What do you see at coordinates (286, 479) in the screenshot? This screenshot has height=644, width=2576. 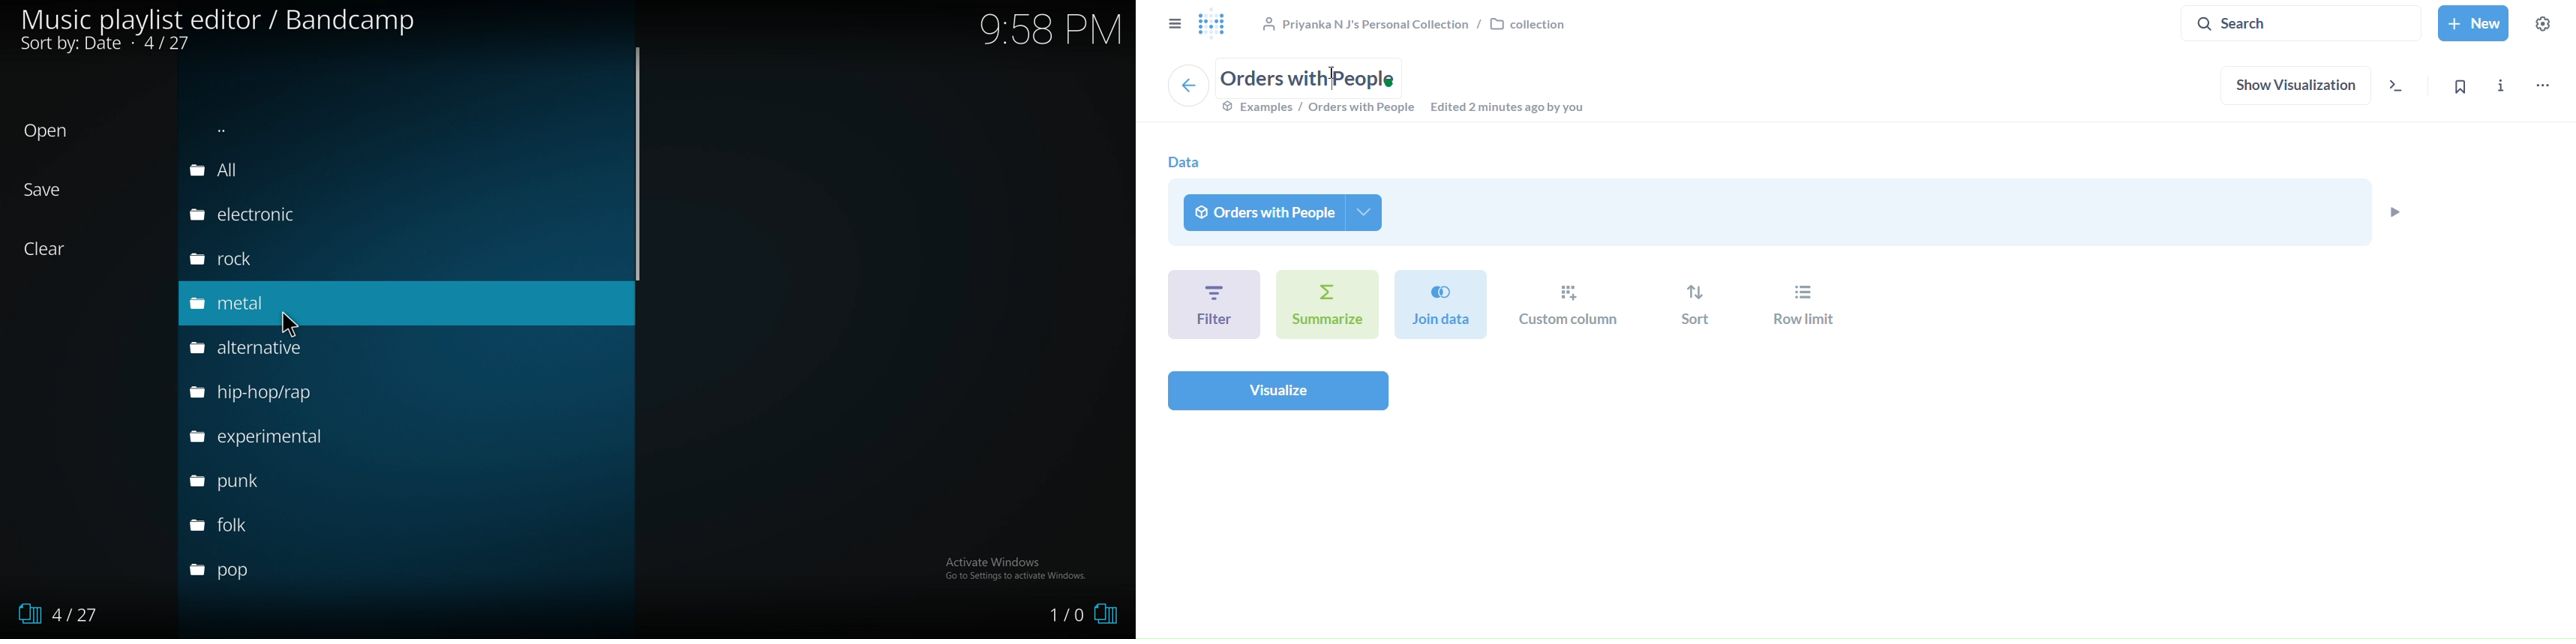 I see `music genre` at bounding box center [286, 479].